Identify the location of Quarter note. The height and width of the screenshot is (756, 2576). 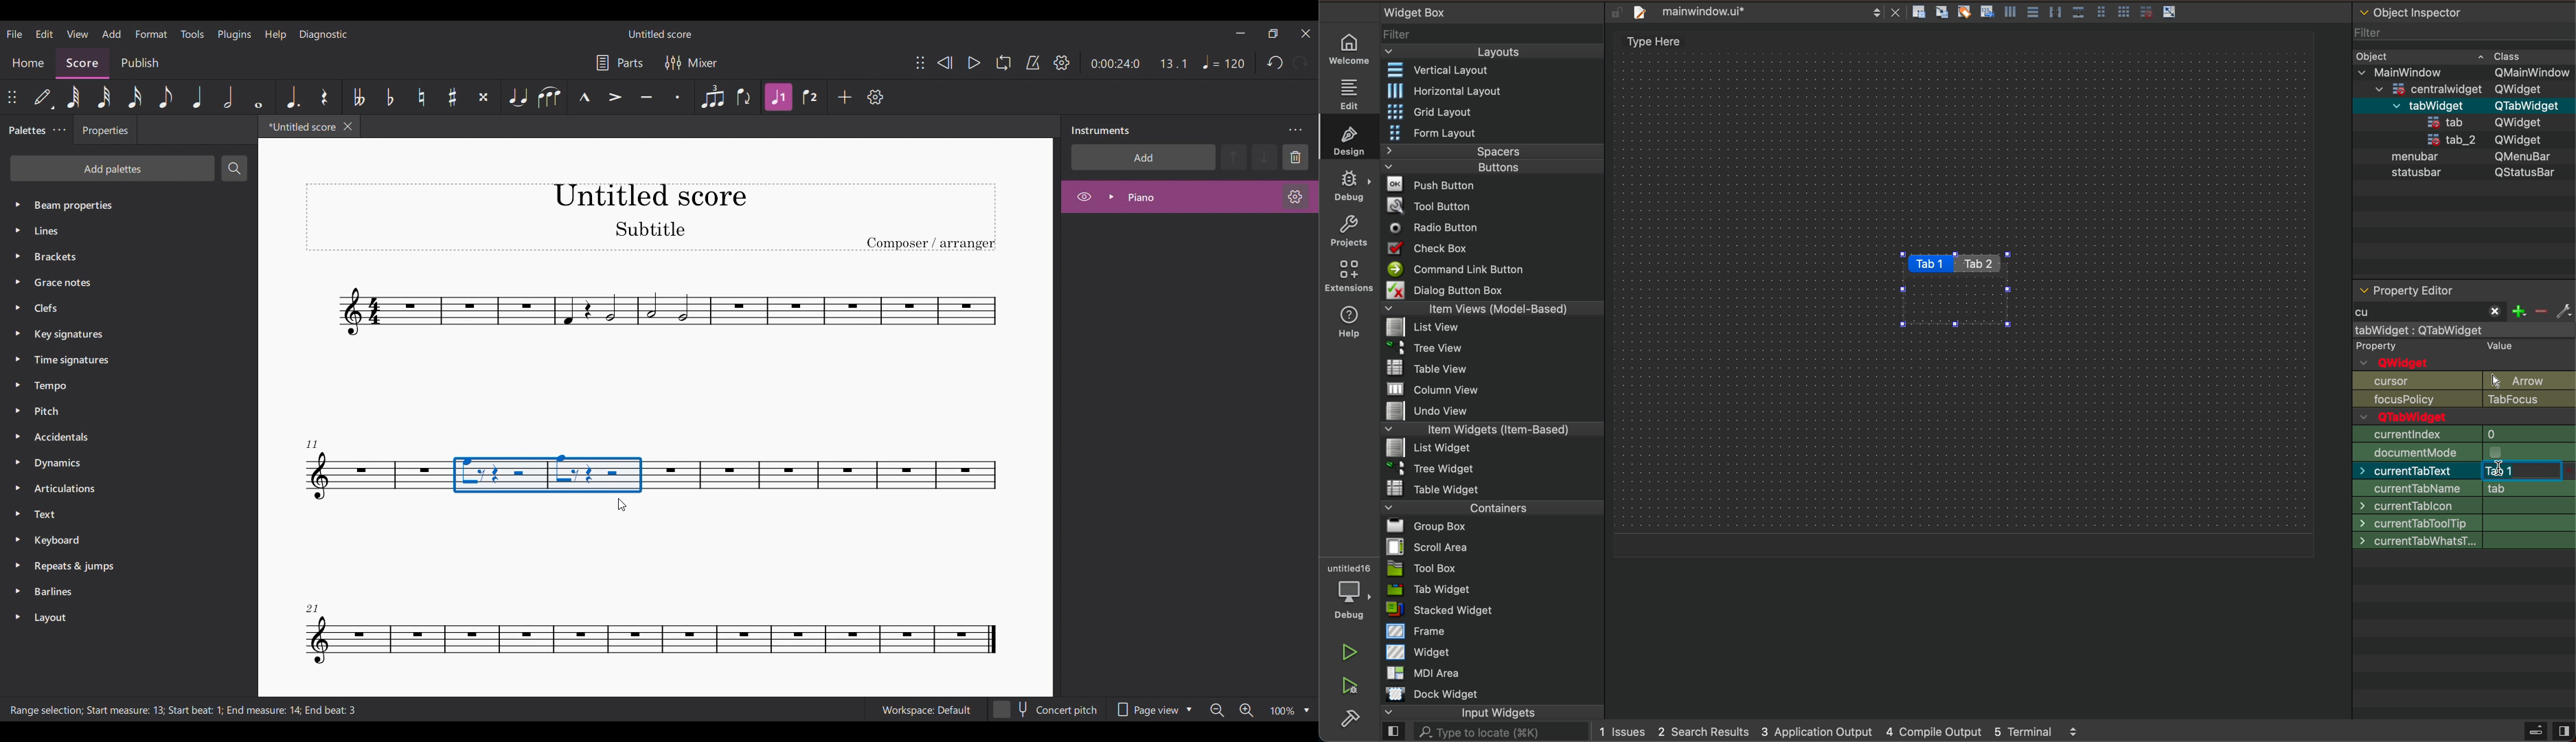
(197, 97).